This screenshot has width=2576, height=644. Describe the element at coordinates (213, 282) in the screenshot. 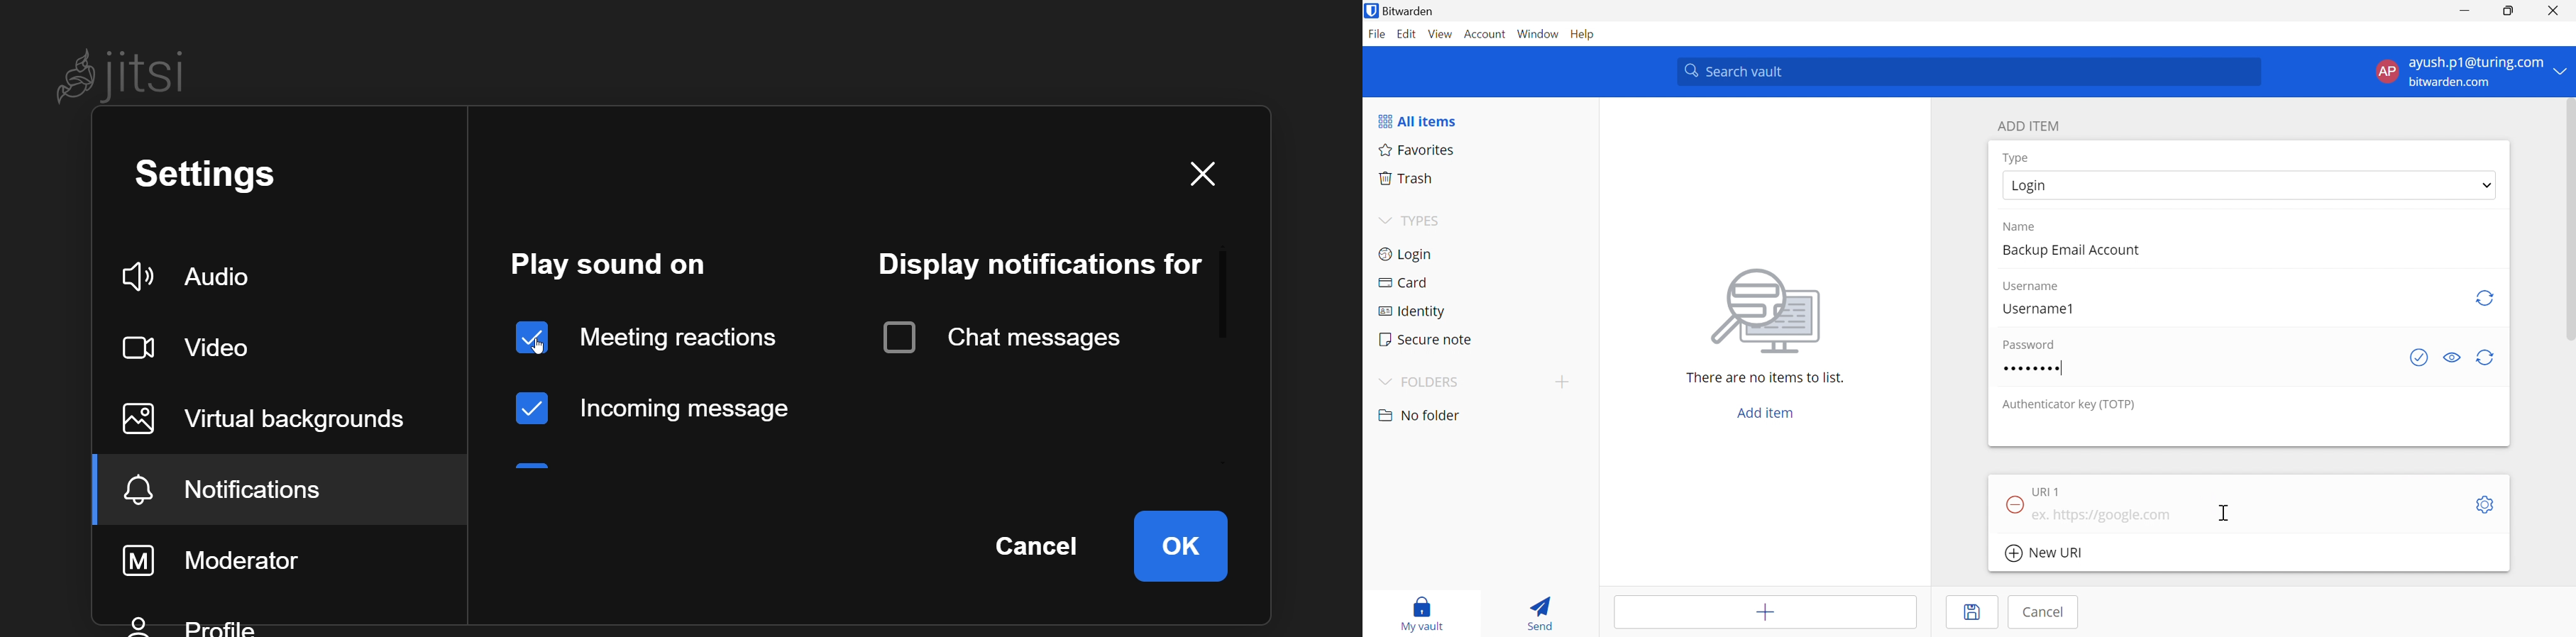

I see `audio` at that location.